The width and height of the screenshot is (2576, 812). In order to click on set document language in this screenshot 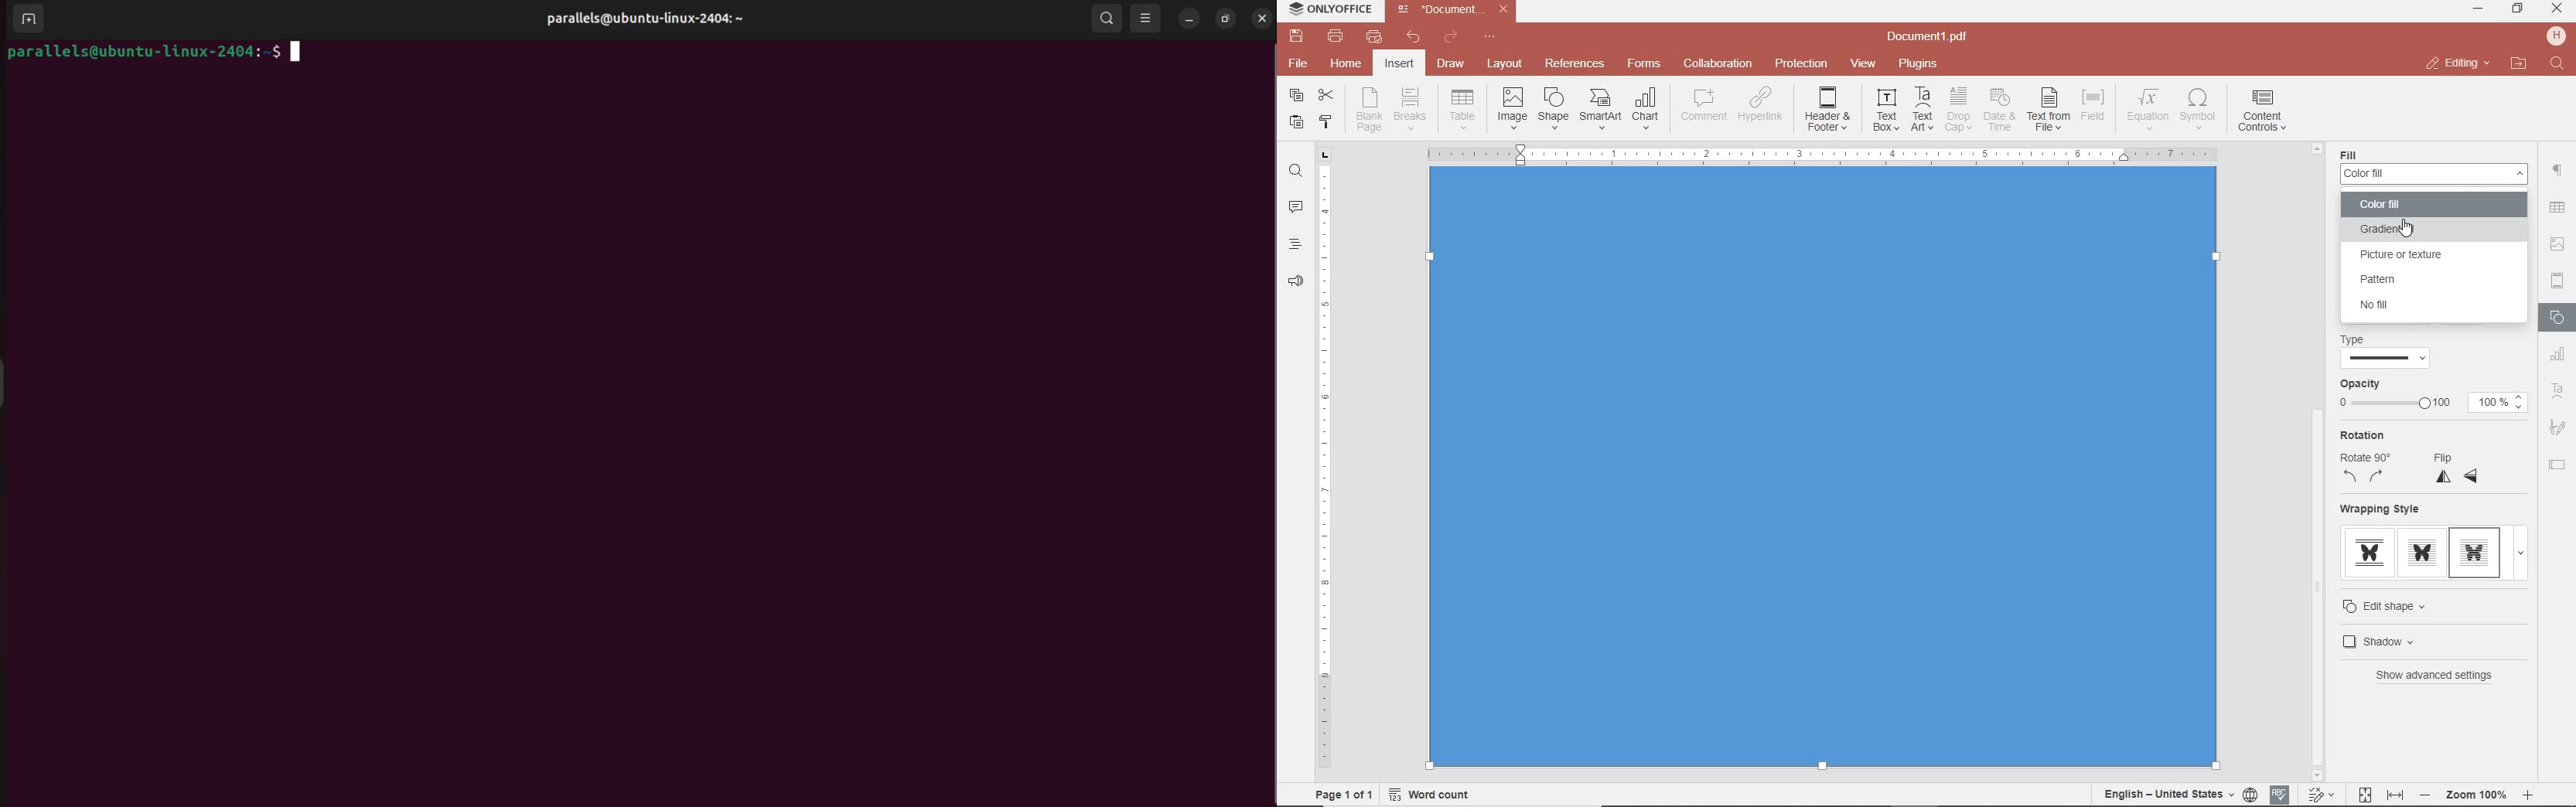, I will do `click(2179, 794)`.